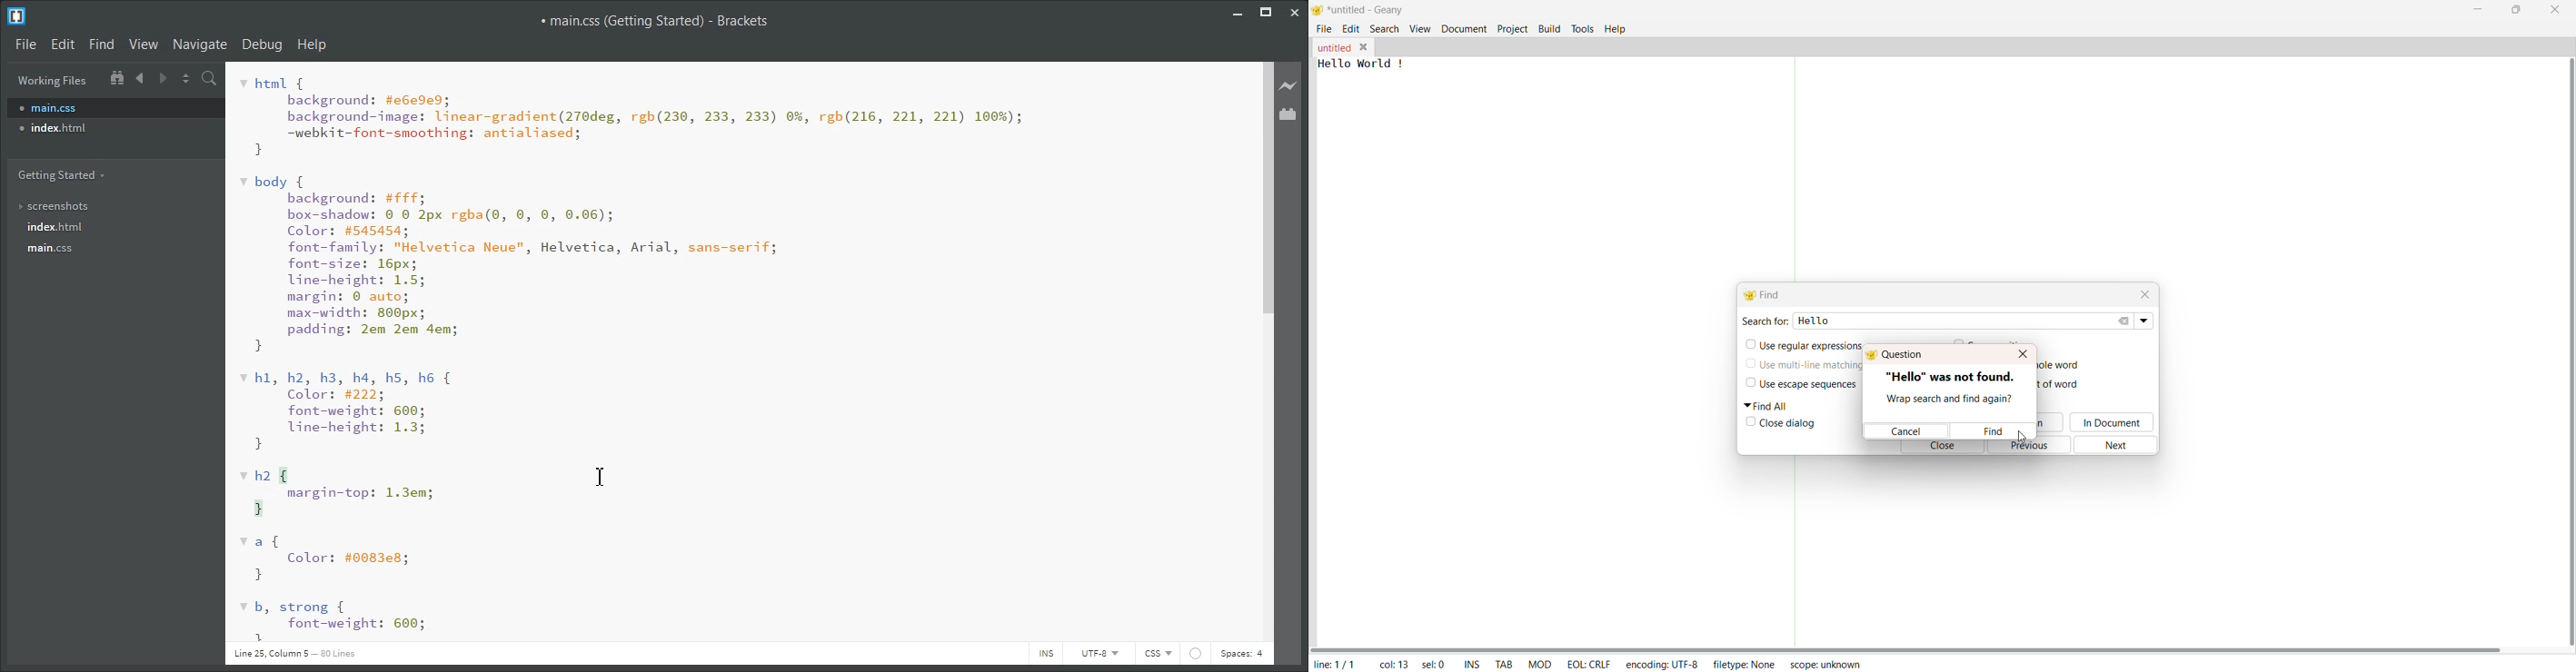  Describe the element at coordinates (334, 621) in the screenshot. I see `b, strong {font-weight: 600;}` at that location.